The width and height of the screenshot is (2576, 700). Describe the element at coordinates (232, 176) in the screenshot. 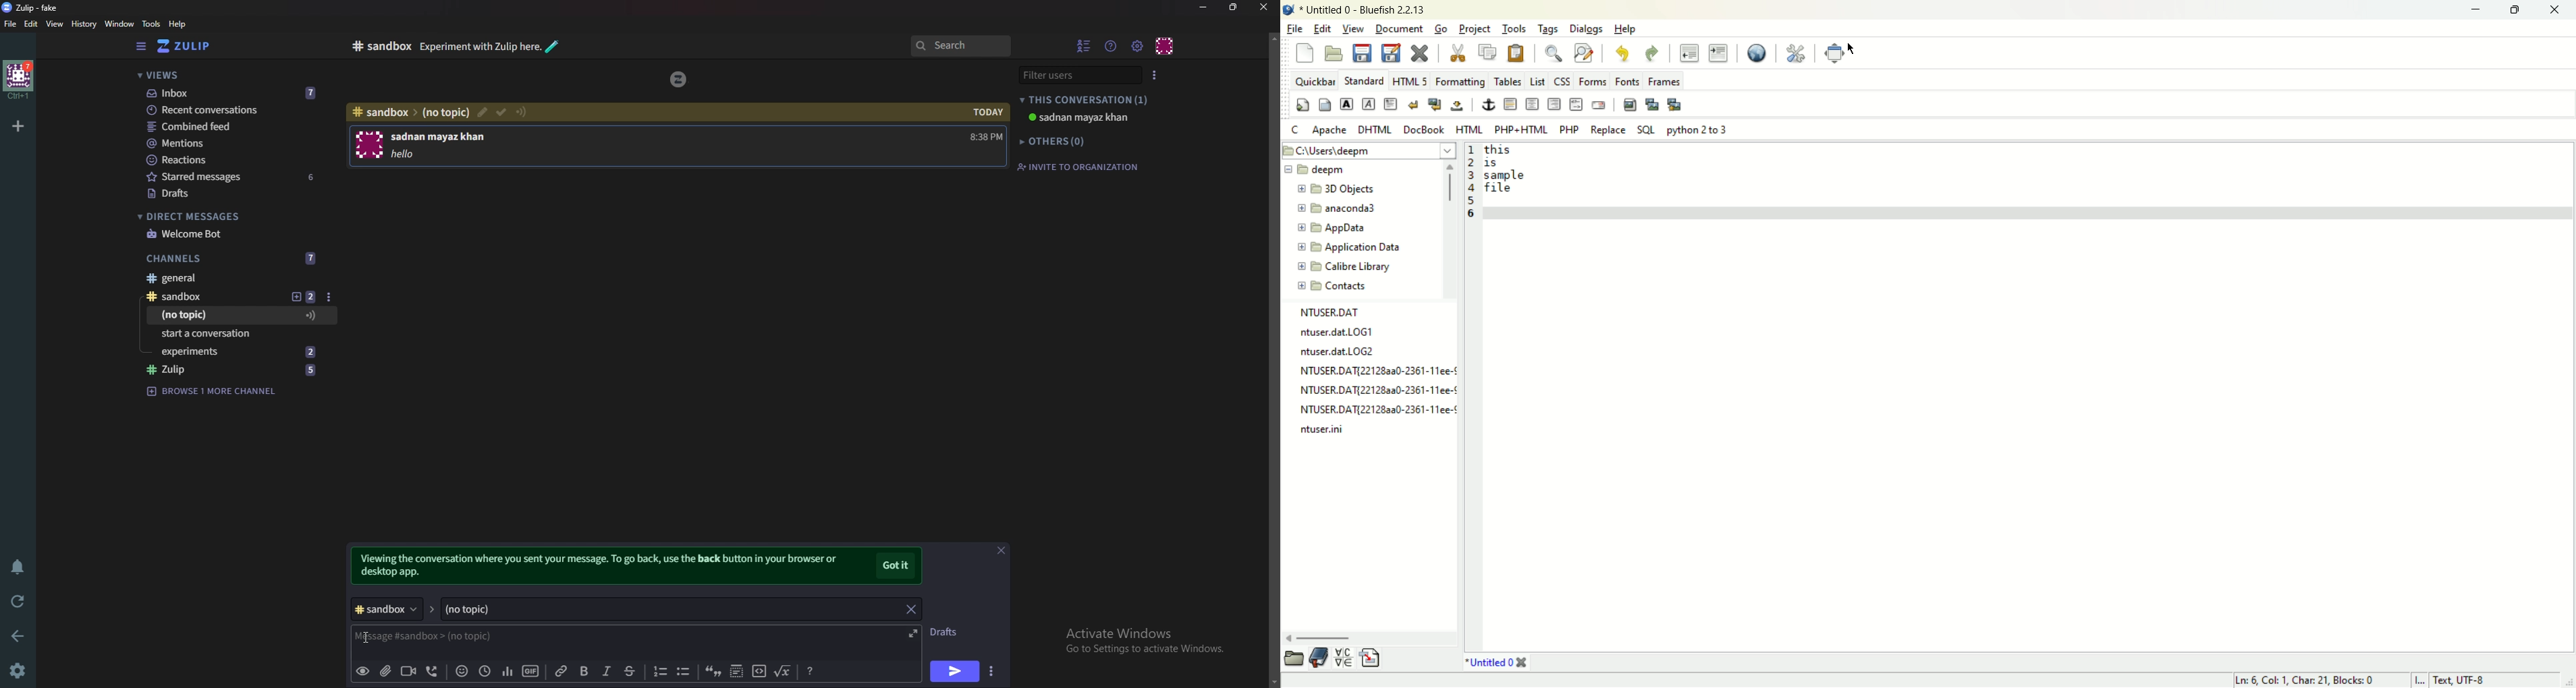

I see `starred Messages 6` at that location.